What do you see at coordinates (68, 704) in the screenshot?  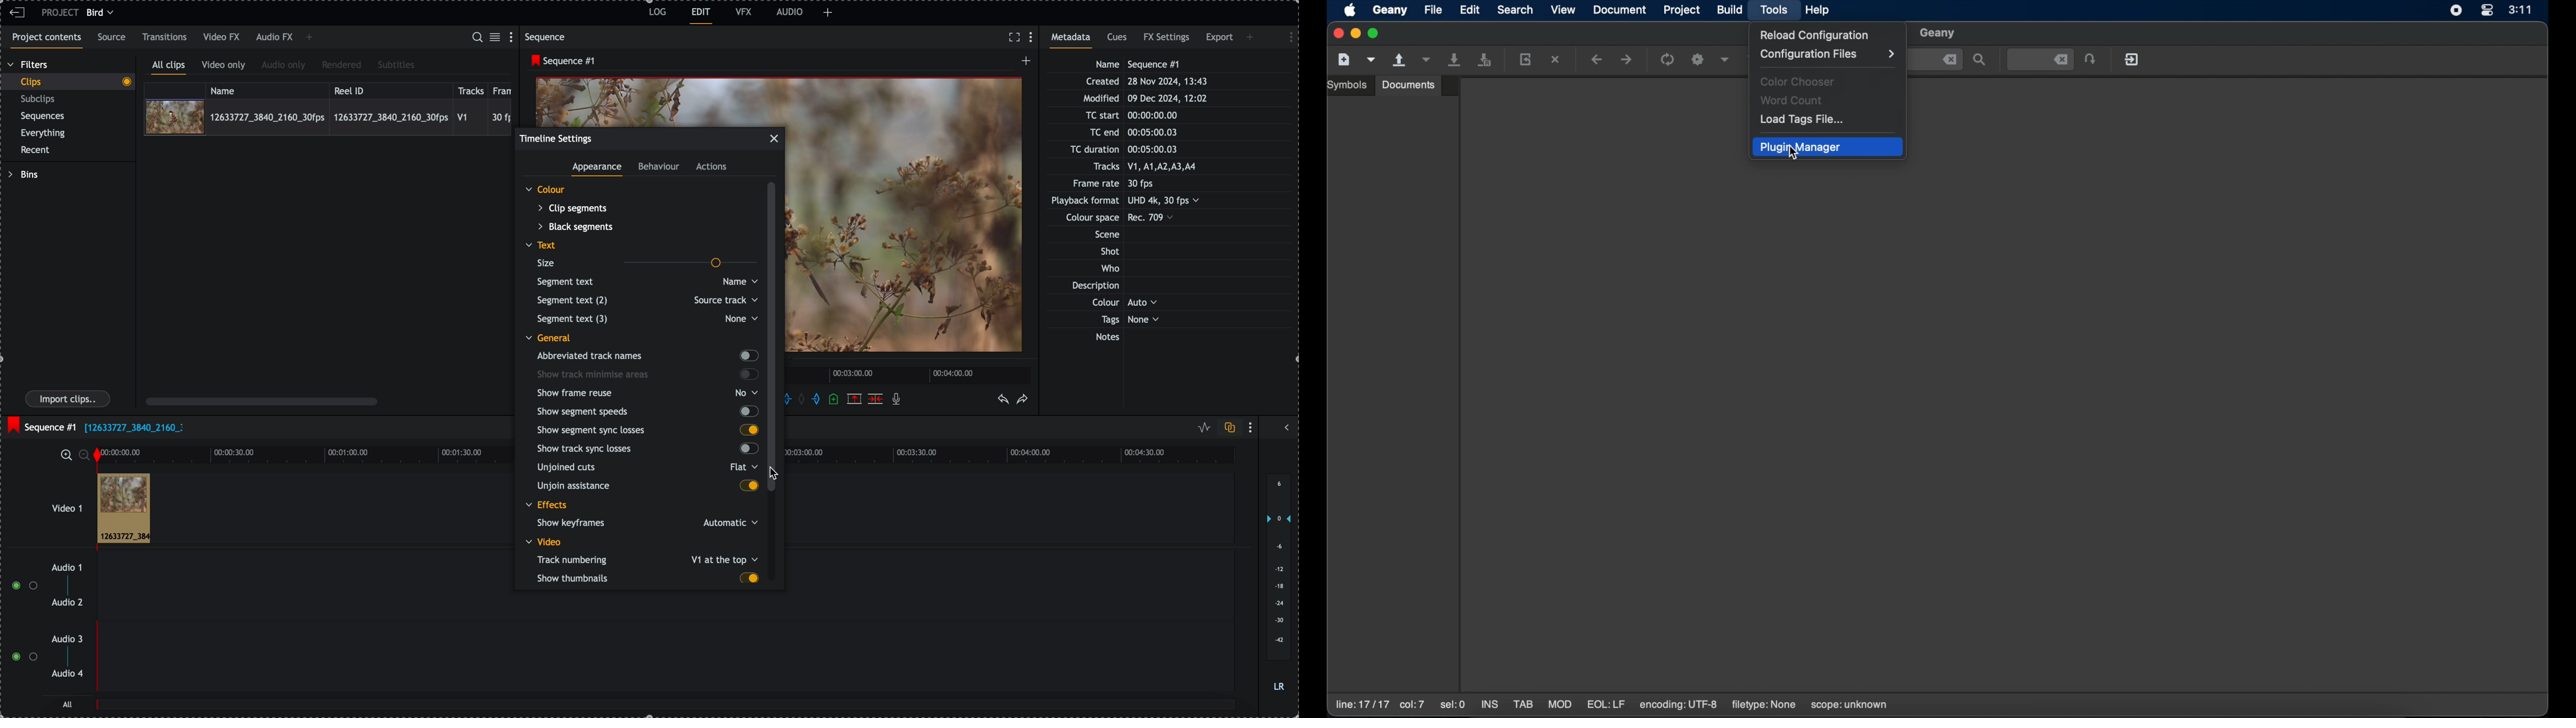 I see `all` at bounding box center [68, 704].